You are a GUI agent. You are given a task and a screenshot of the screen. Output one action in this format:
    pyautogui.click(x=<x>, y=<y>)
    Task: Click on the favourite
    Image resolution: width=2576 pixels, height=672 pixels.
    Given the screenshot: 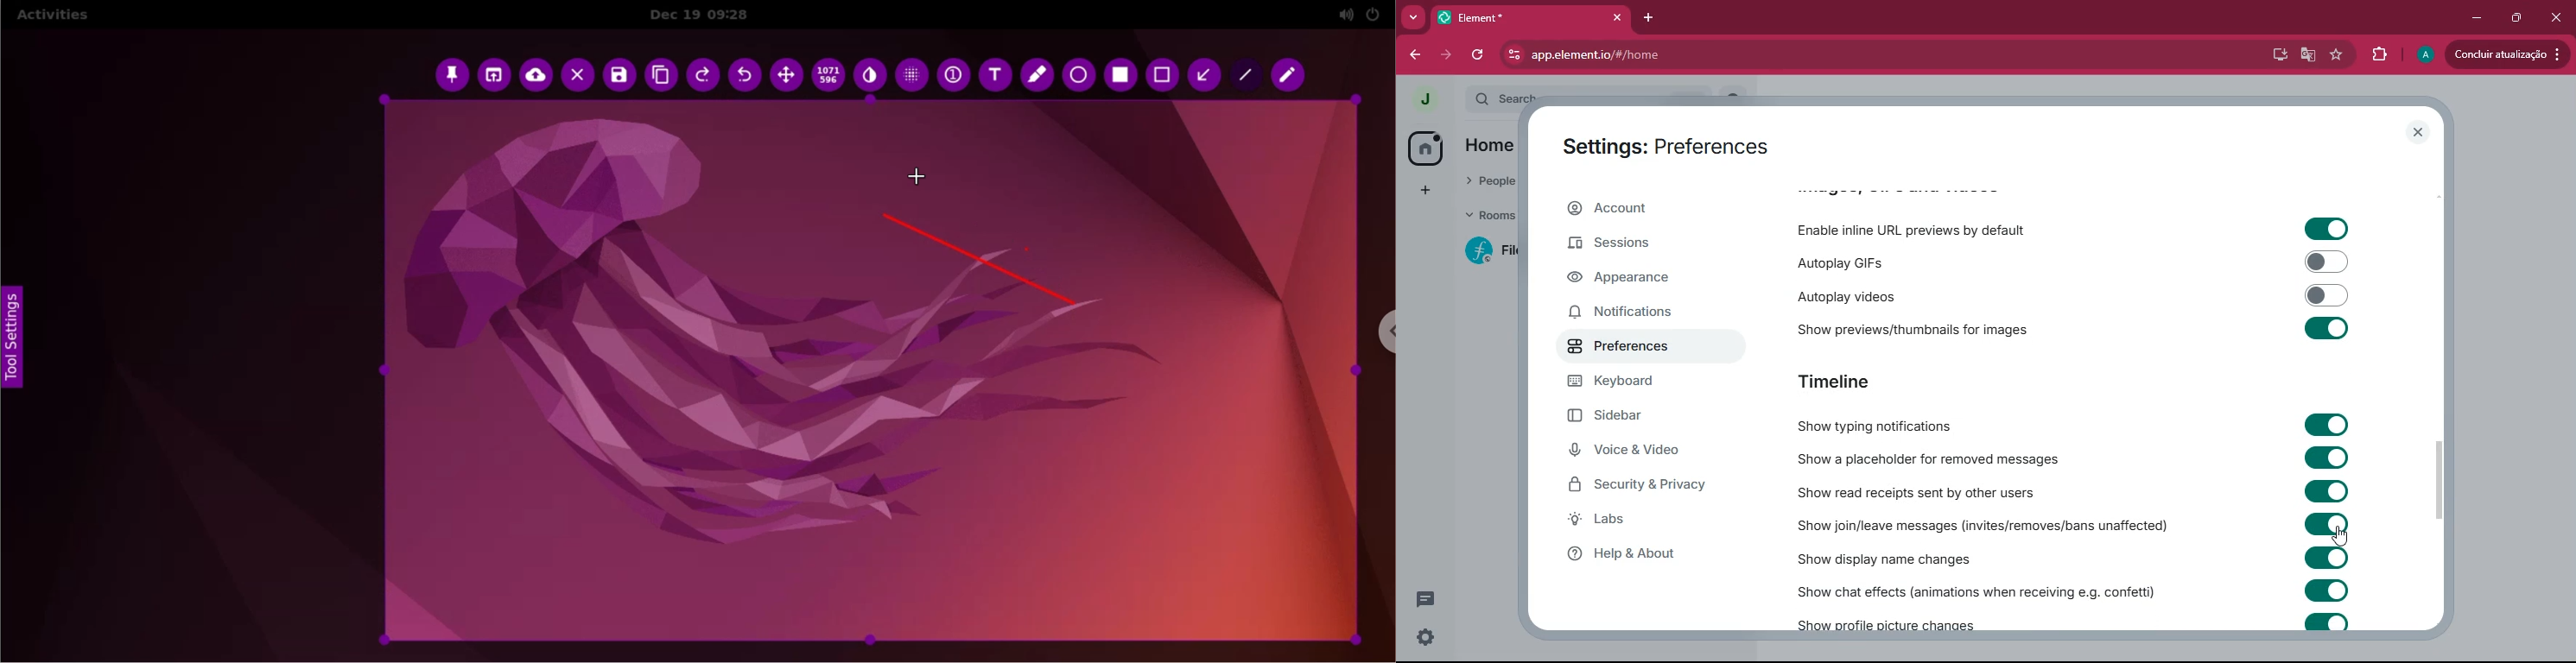 What is the action you would take?
    pyautogui.click(x=2338, y=58)
    